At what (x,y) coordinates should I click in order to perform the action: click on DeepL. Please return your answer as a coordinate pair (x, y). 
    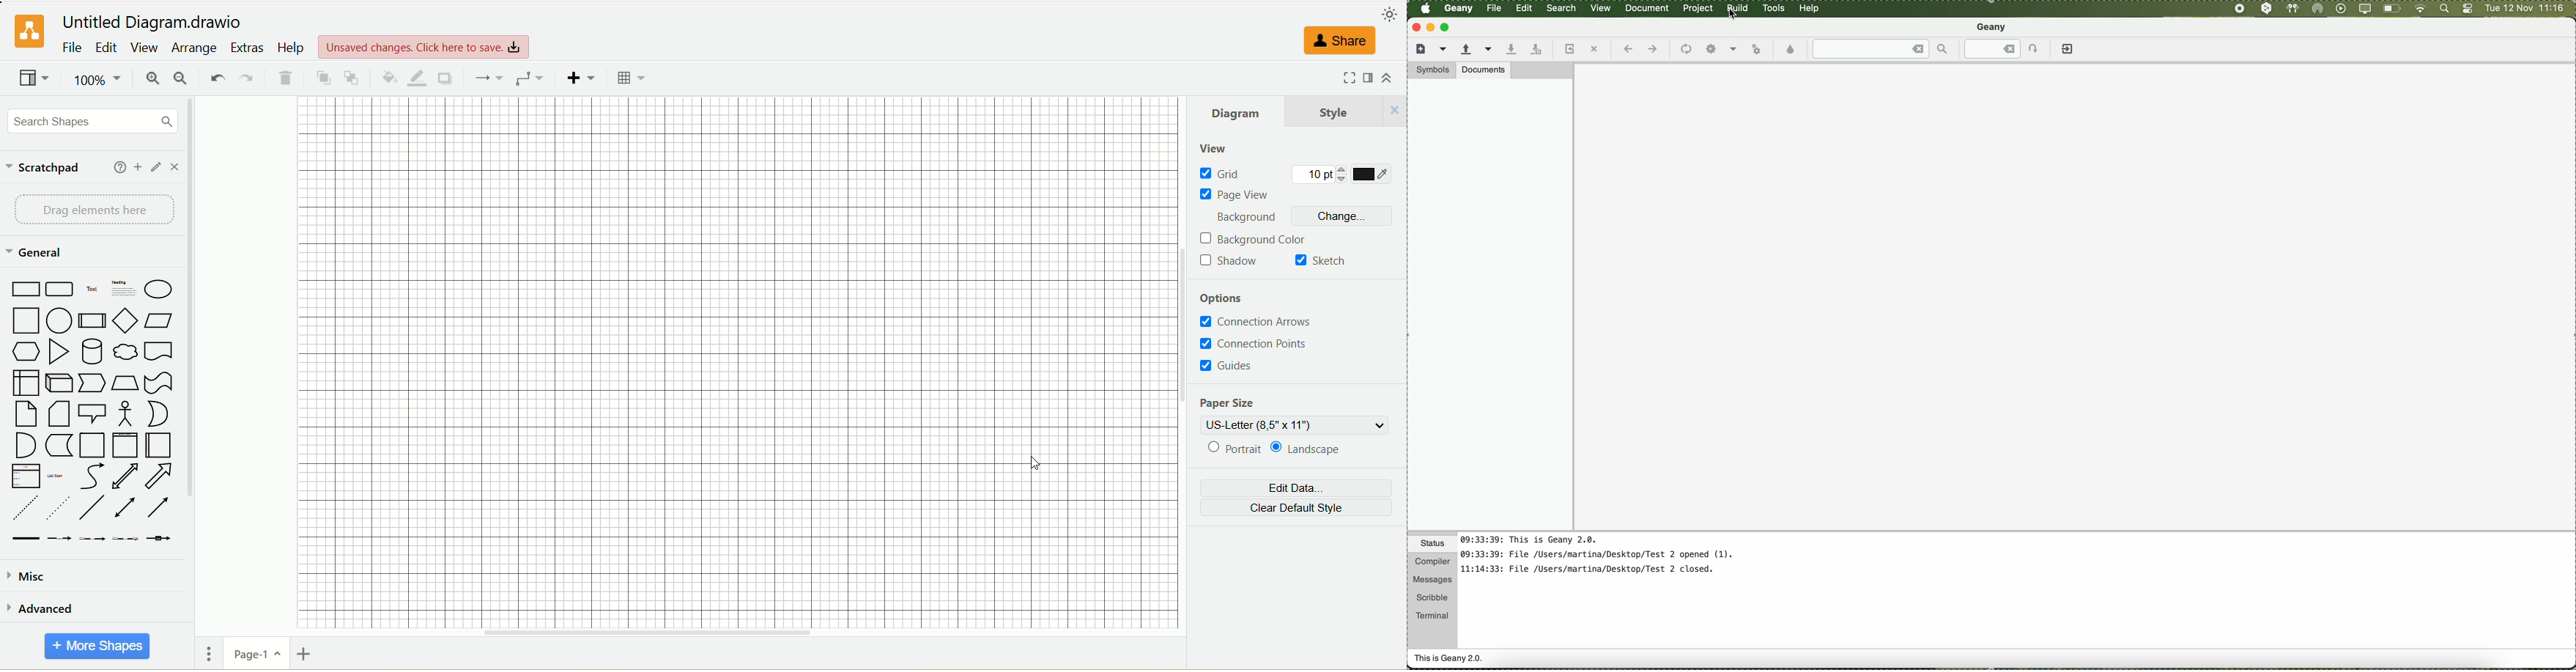
    Looking at the image, I should click on (2267, 9).